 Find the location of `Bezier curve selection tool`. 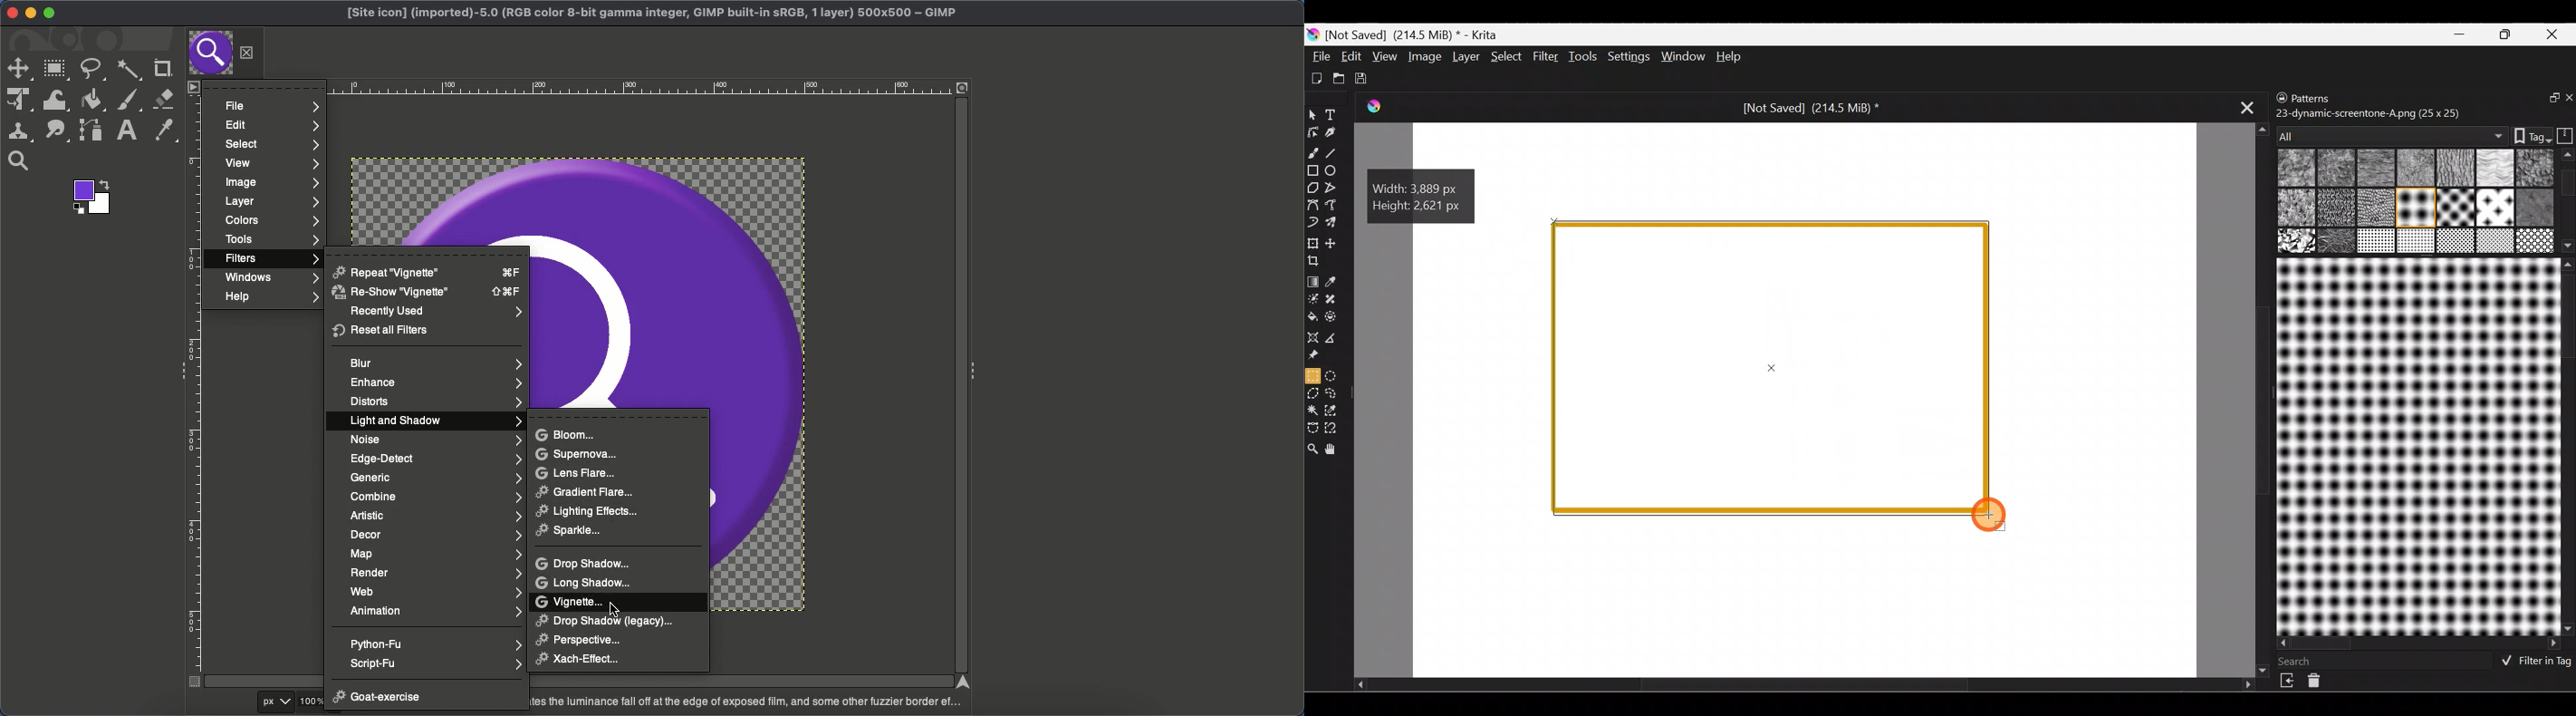

Bezier curve selection tool is located at coordinates (1314, 428).